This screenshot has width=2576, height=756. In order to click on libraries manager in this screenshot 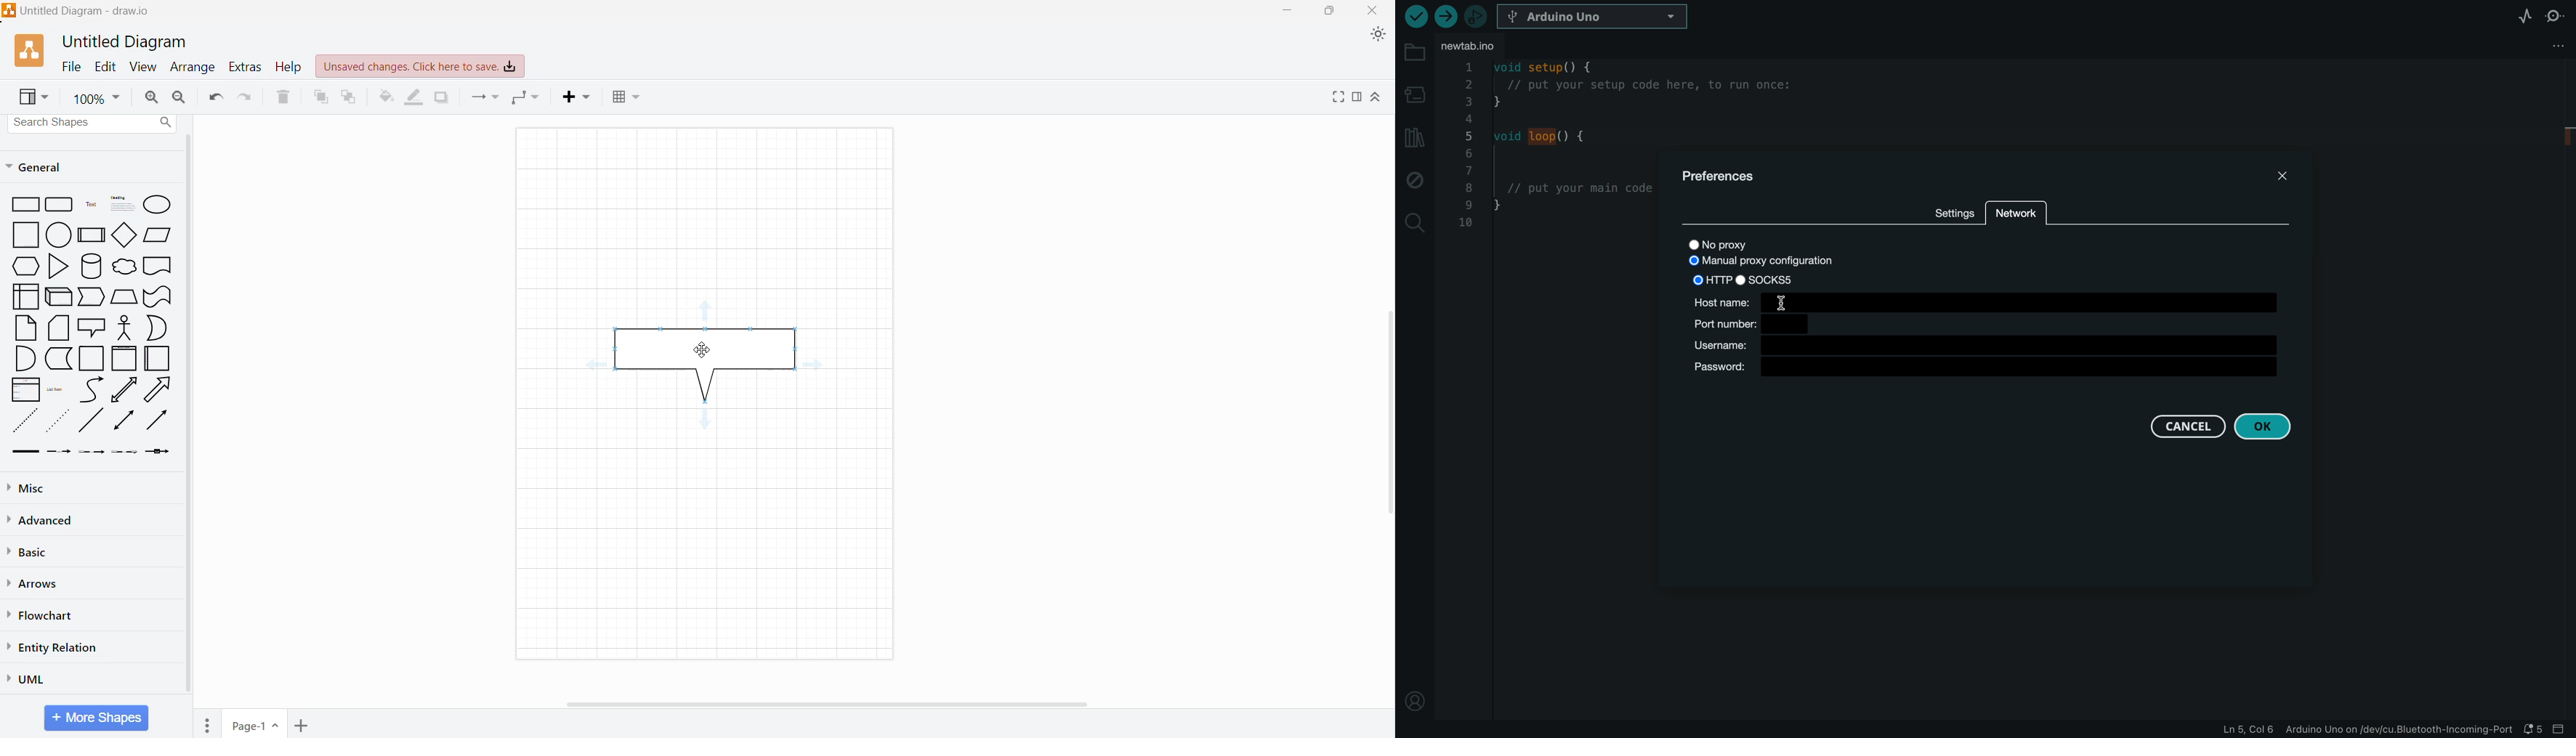, I will do `click(1412, 137)`.